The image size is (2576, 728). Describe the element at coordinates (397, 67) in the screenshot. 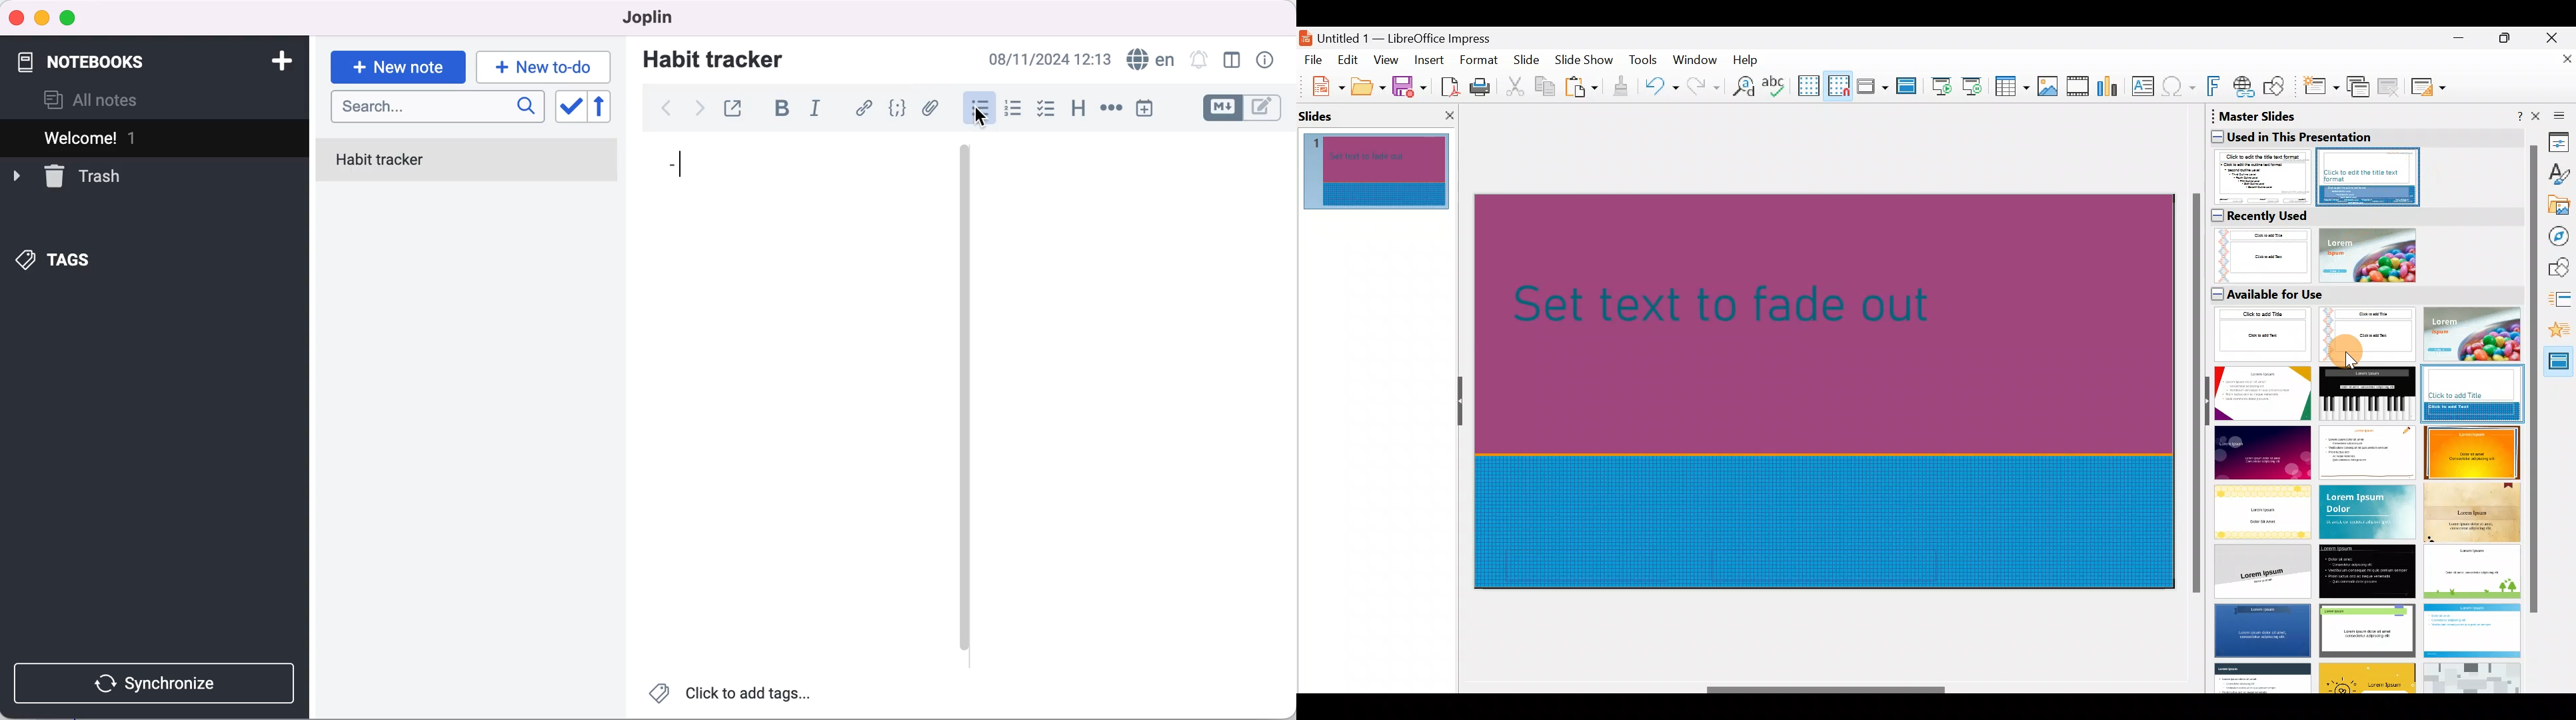

I see `new note` at that location.